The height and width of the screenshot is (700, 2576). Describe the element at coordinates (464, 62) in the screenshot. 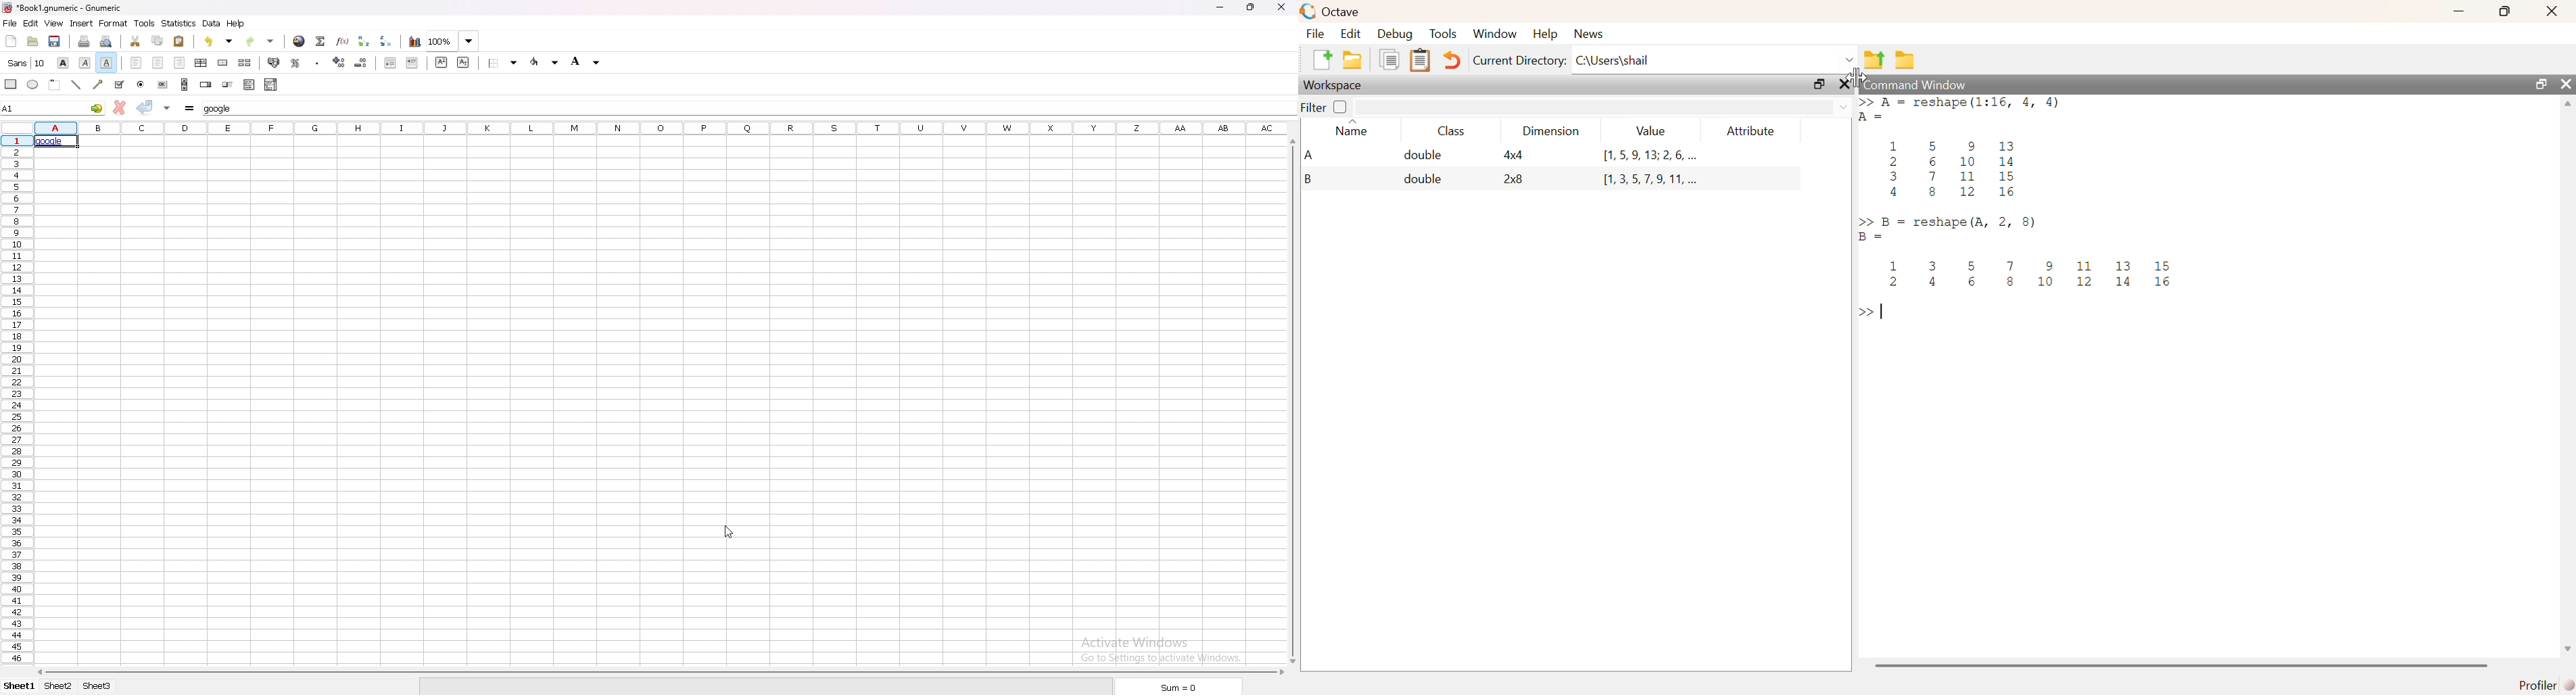

I see `subscript` at that location.